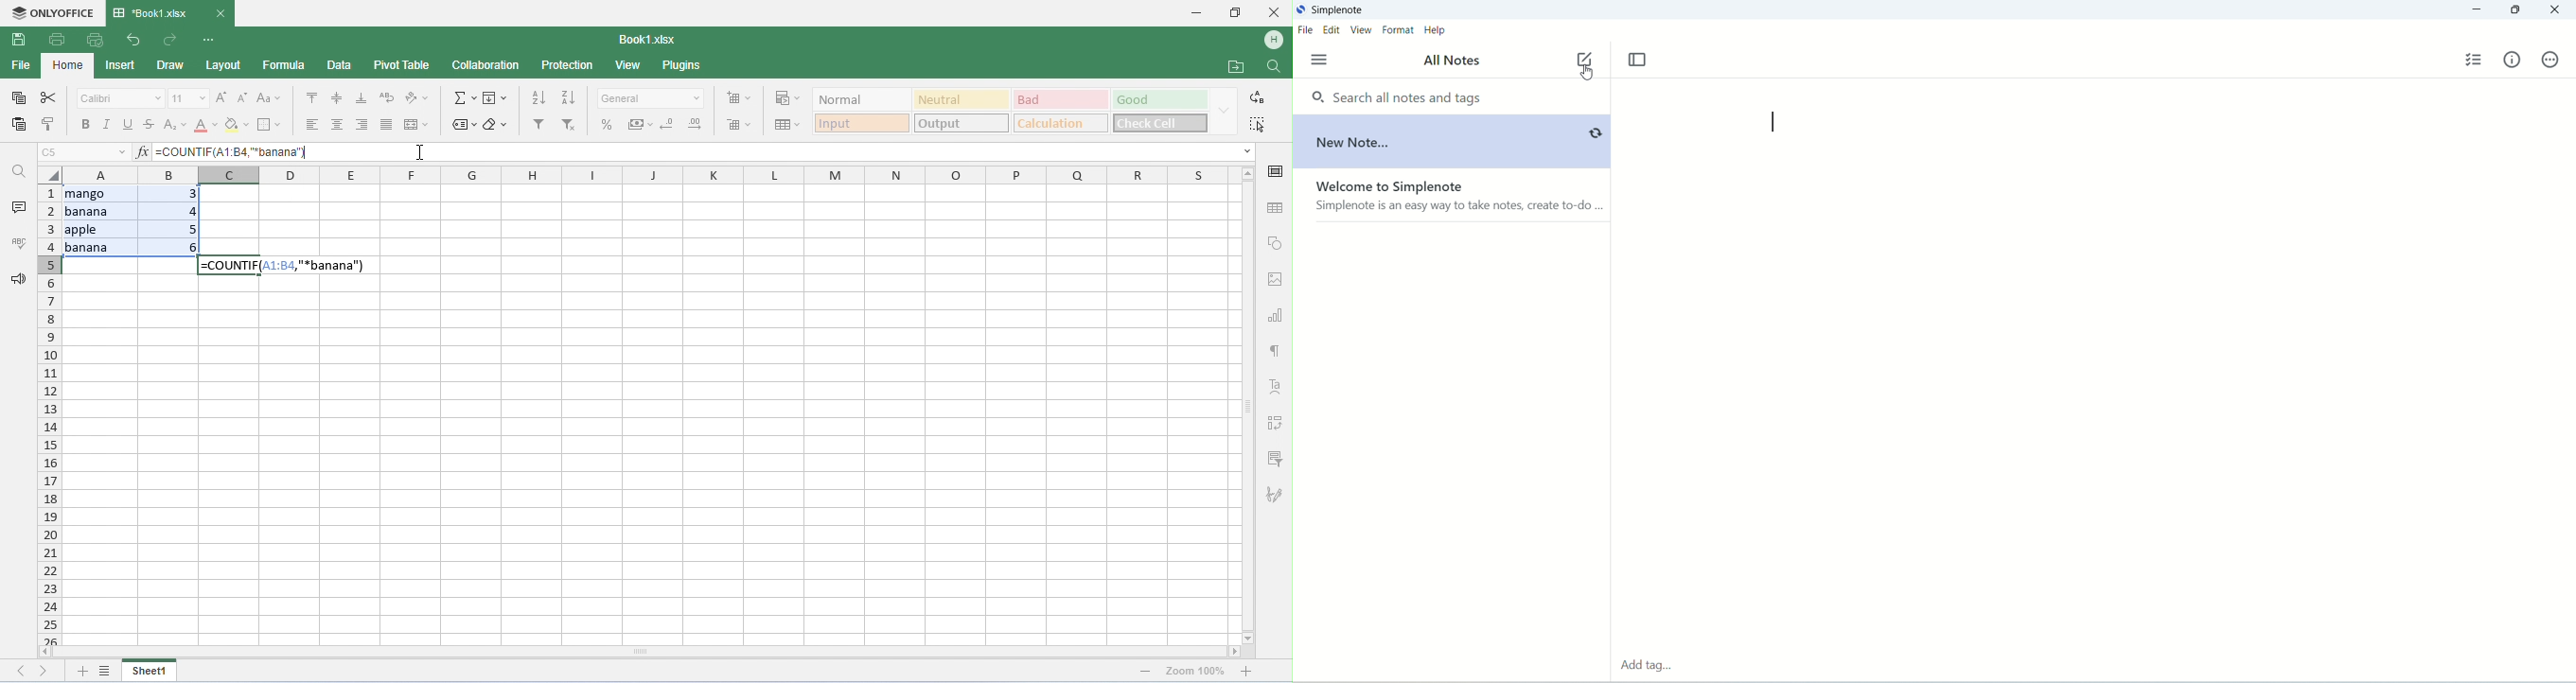 The image size is (2576, 700). Describe the element at coordinates (188, 230) in the screenshot. I see `5` at that location.